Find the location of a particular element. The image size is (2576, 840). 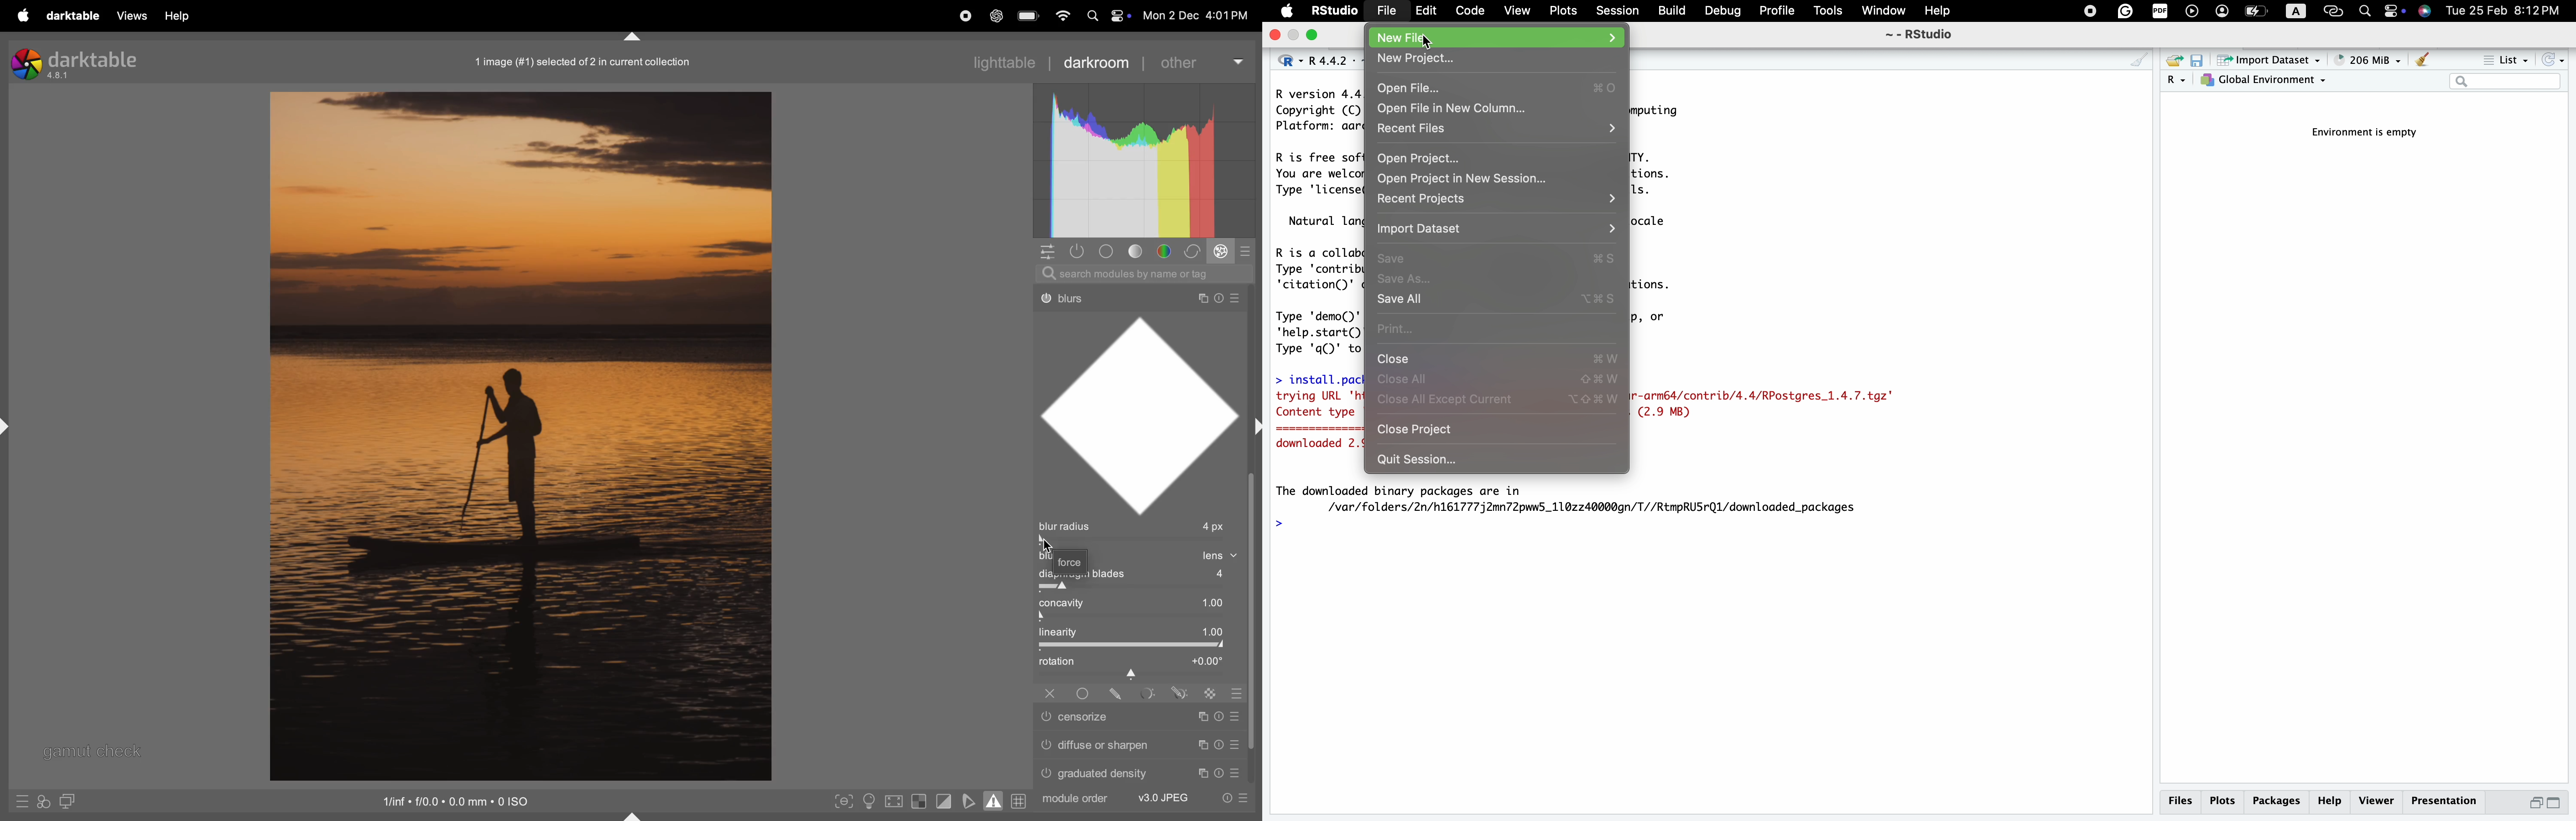

open file in new column is located at coordinates (1461, 109).